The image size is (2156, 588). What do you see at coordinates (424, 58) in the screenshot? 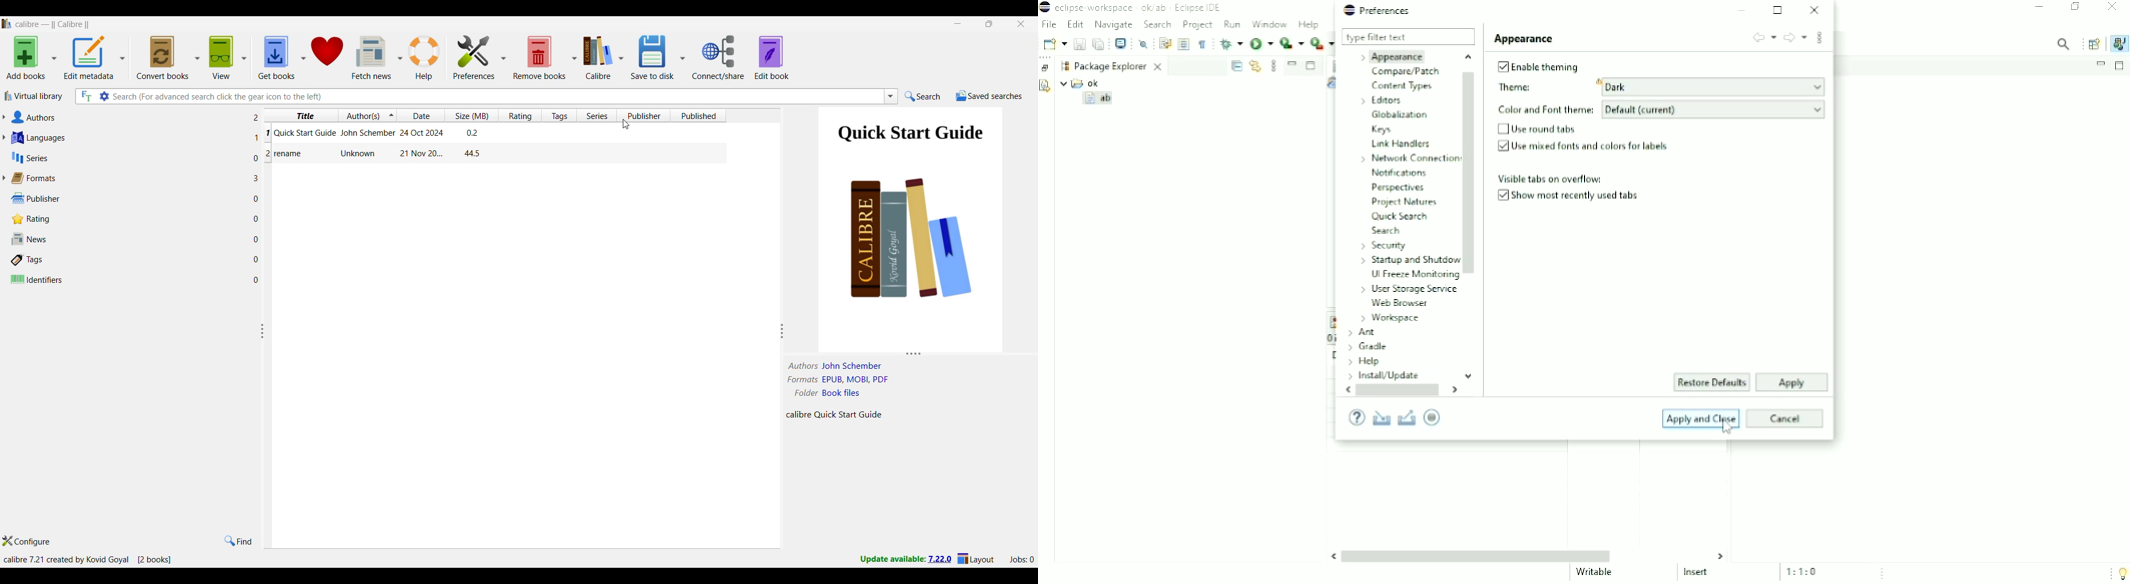
I see `Help` at bounding box center [424, 58].